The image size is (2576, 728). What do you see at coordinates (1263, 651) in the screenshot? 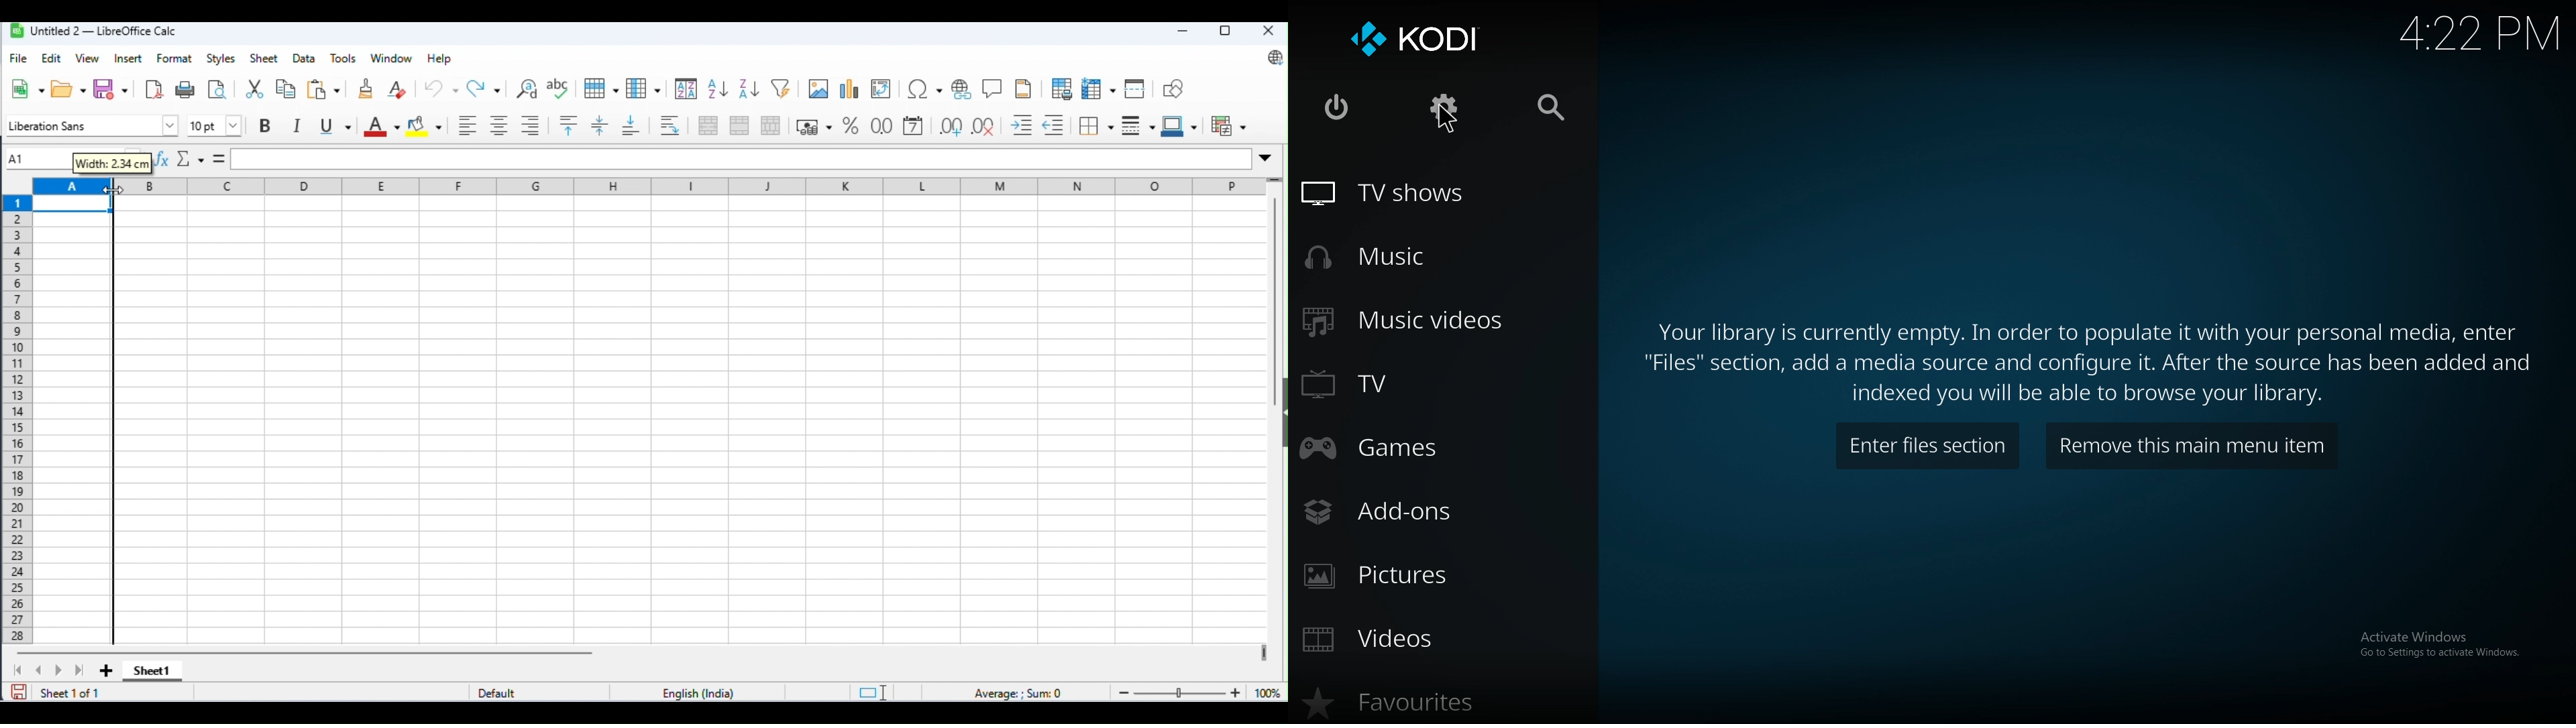
I see `drag to view next columns` at bounding box center [1263, 651].